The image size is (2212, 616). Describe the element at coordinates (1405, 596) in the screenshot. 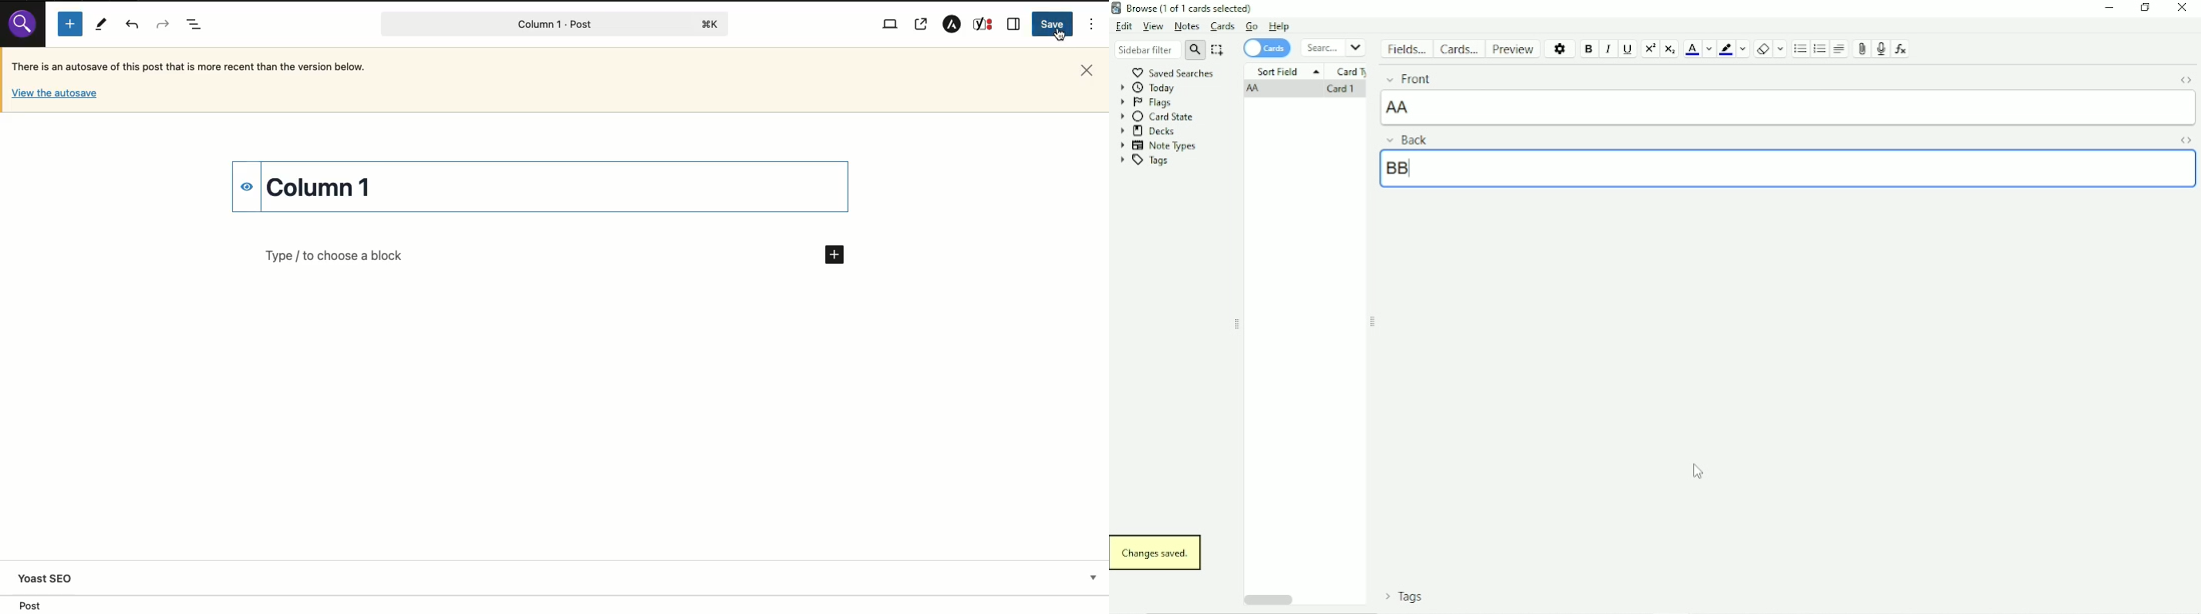

I see `Tags` at that location.